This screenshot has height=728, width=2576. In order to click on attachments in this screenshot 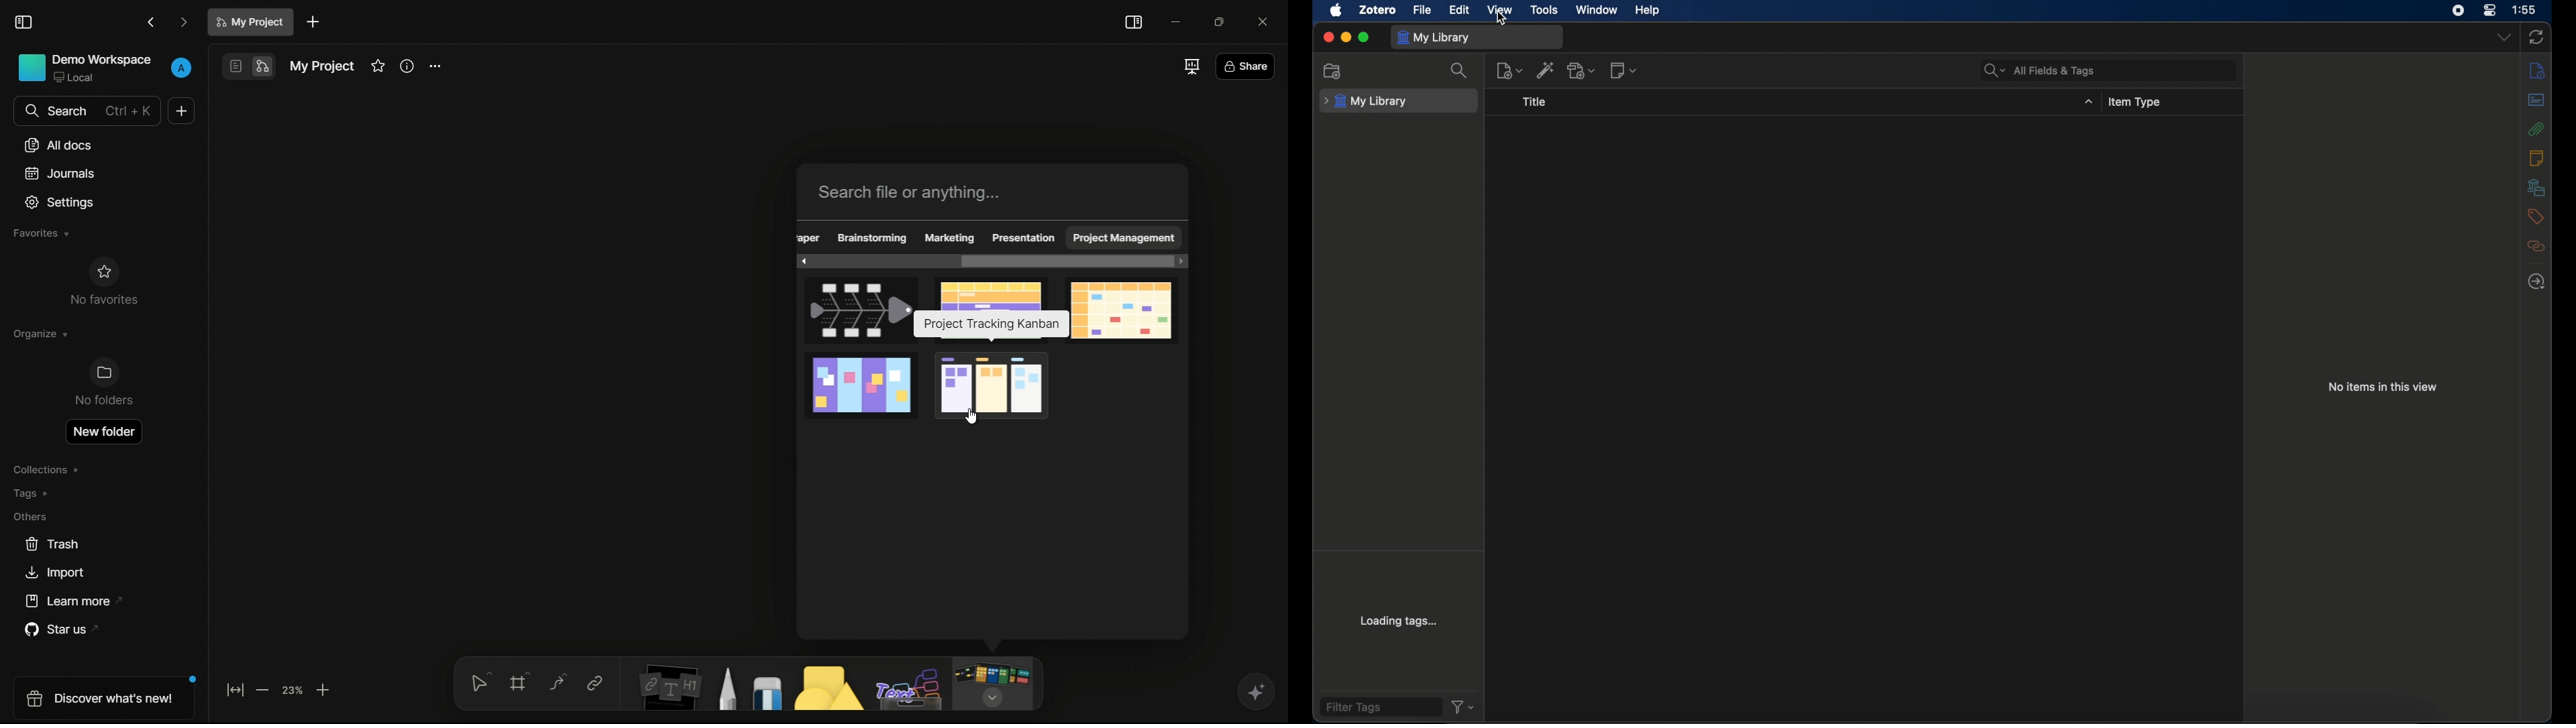, I will do `click(2536, 129)`.